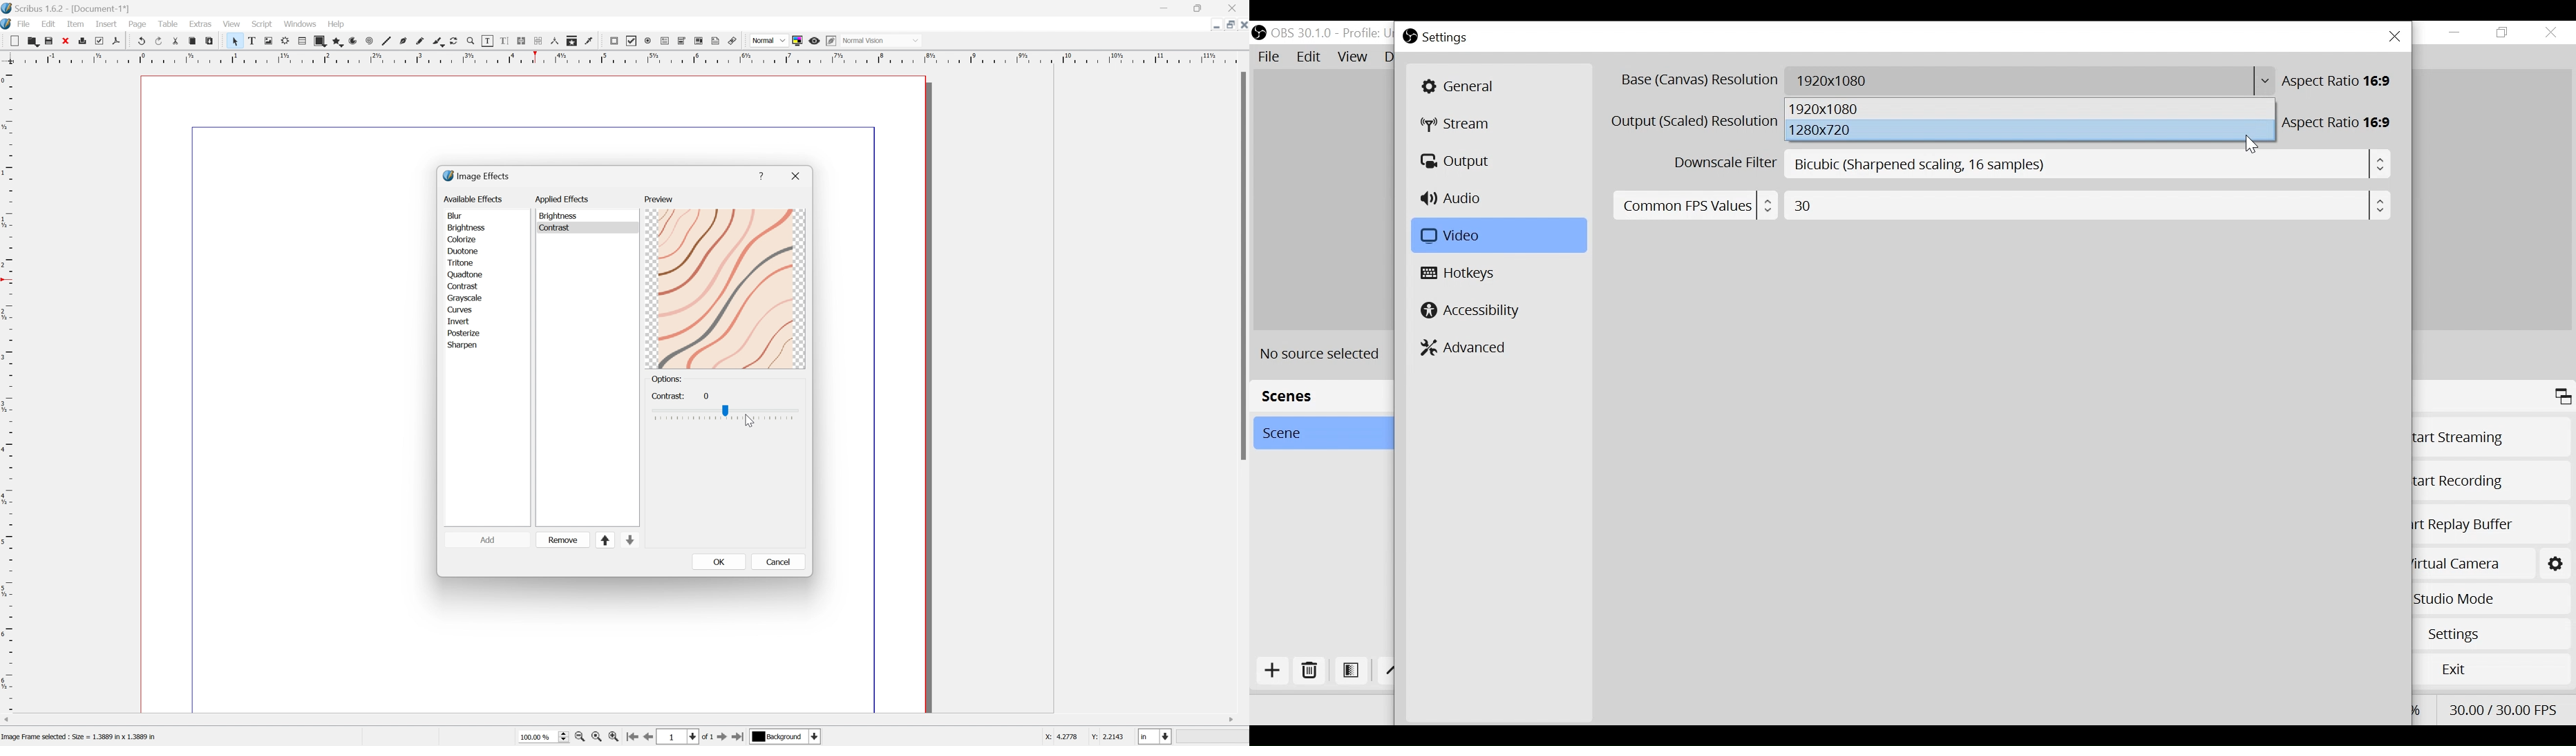  I want to click on Copy item properties, so click(575, 41).